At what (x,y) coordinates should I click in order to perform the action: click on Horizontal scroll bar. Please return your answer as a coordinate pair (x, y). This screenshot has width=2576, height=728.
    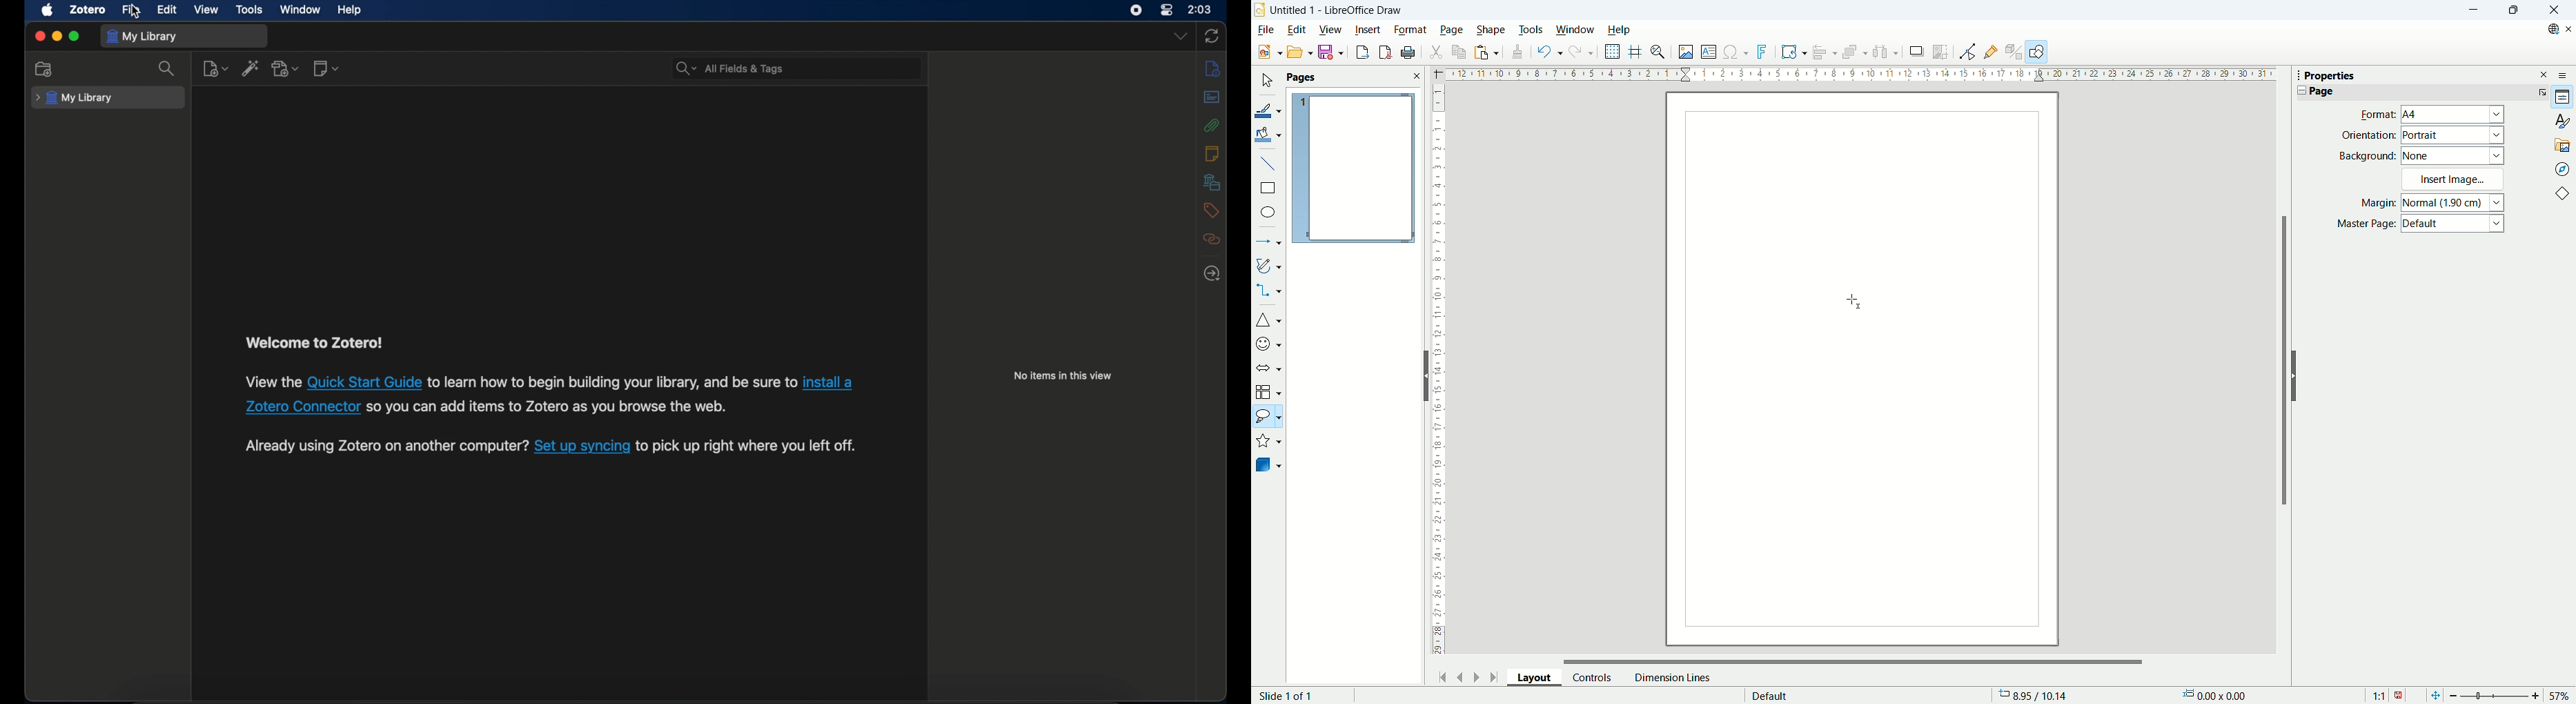
    Looking at the image, I should click on (1854, 658).